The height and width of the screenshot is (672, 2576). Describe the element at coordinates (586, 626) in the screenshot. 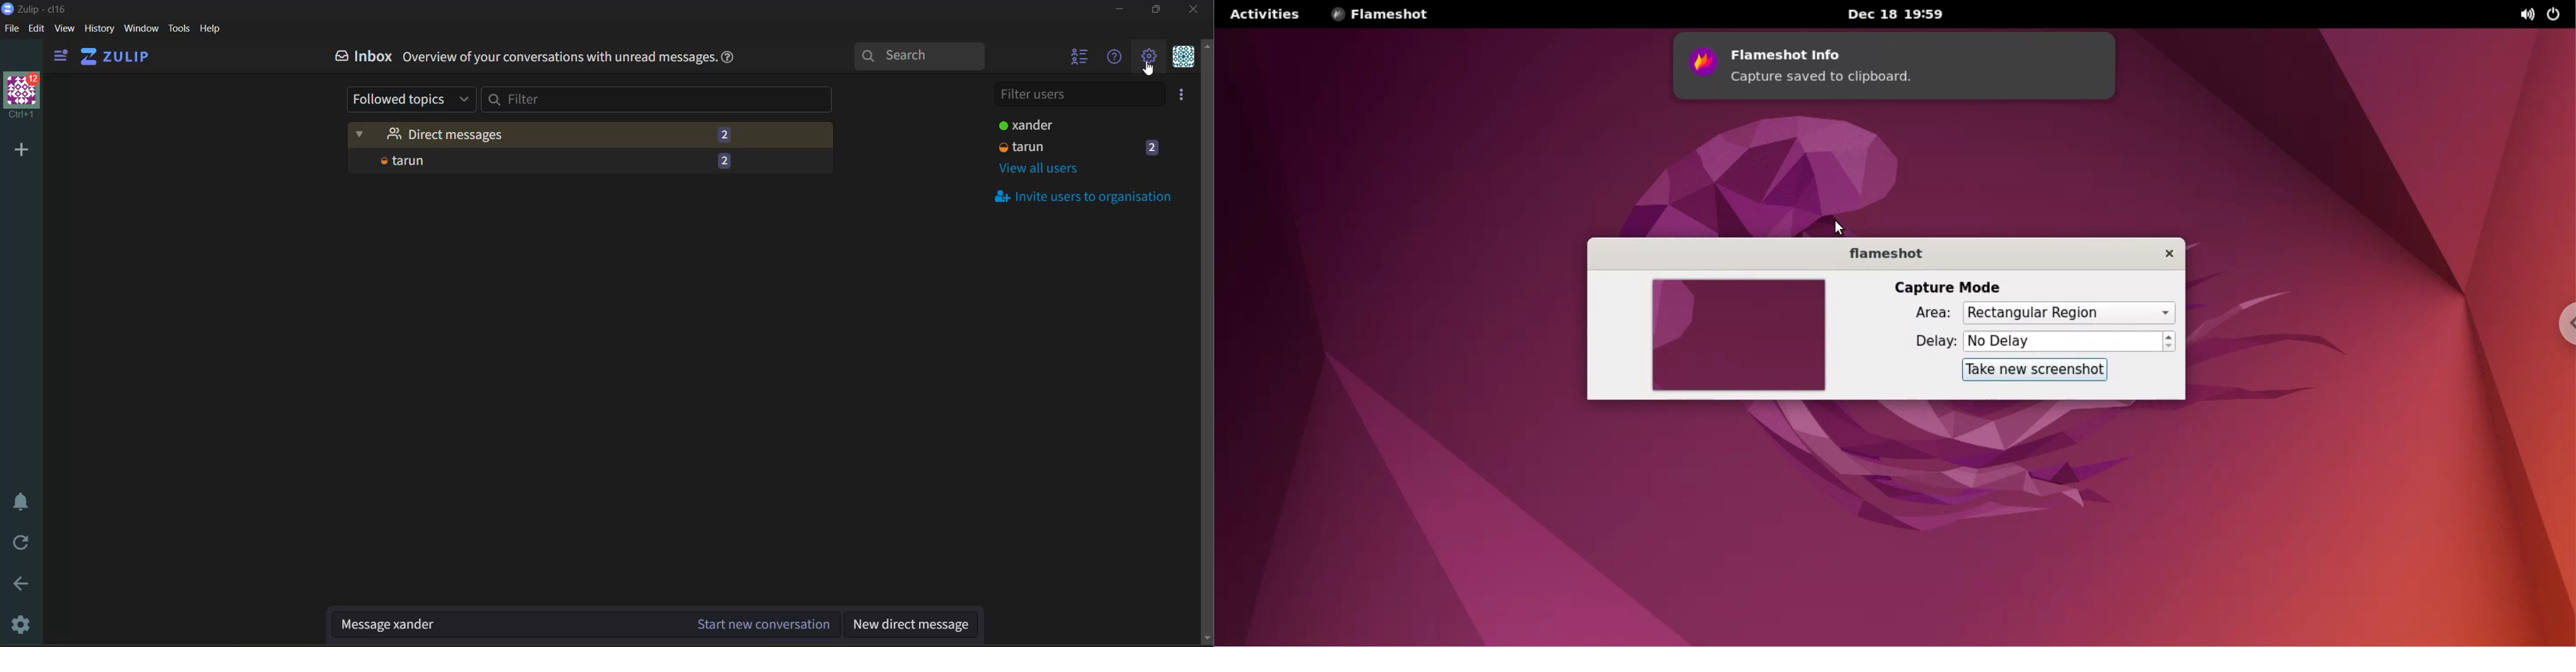

I see `Message xander Start new conversation` at that location.